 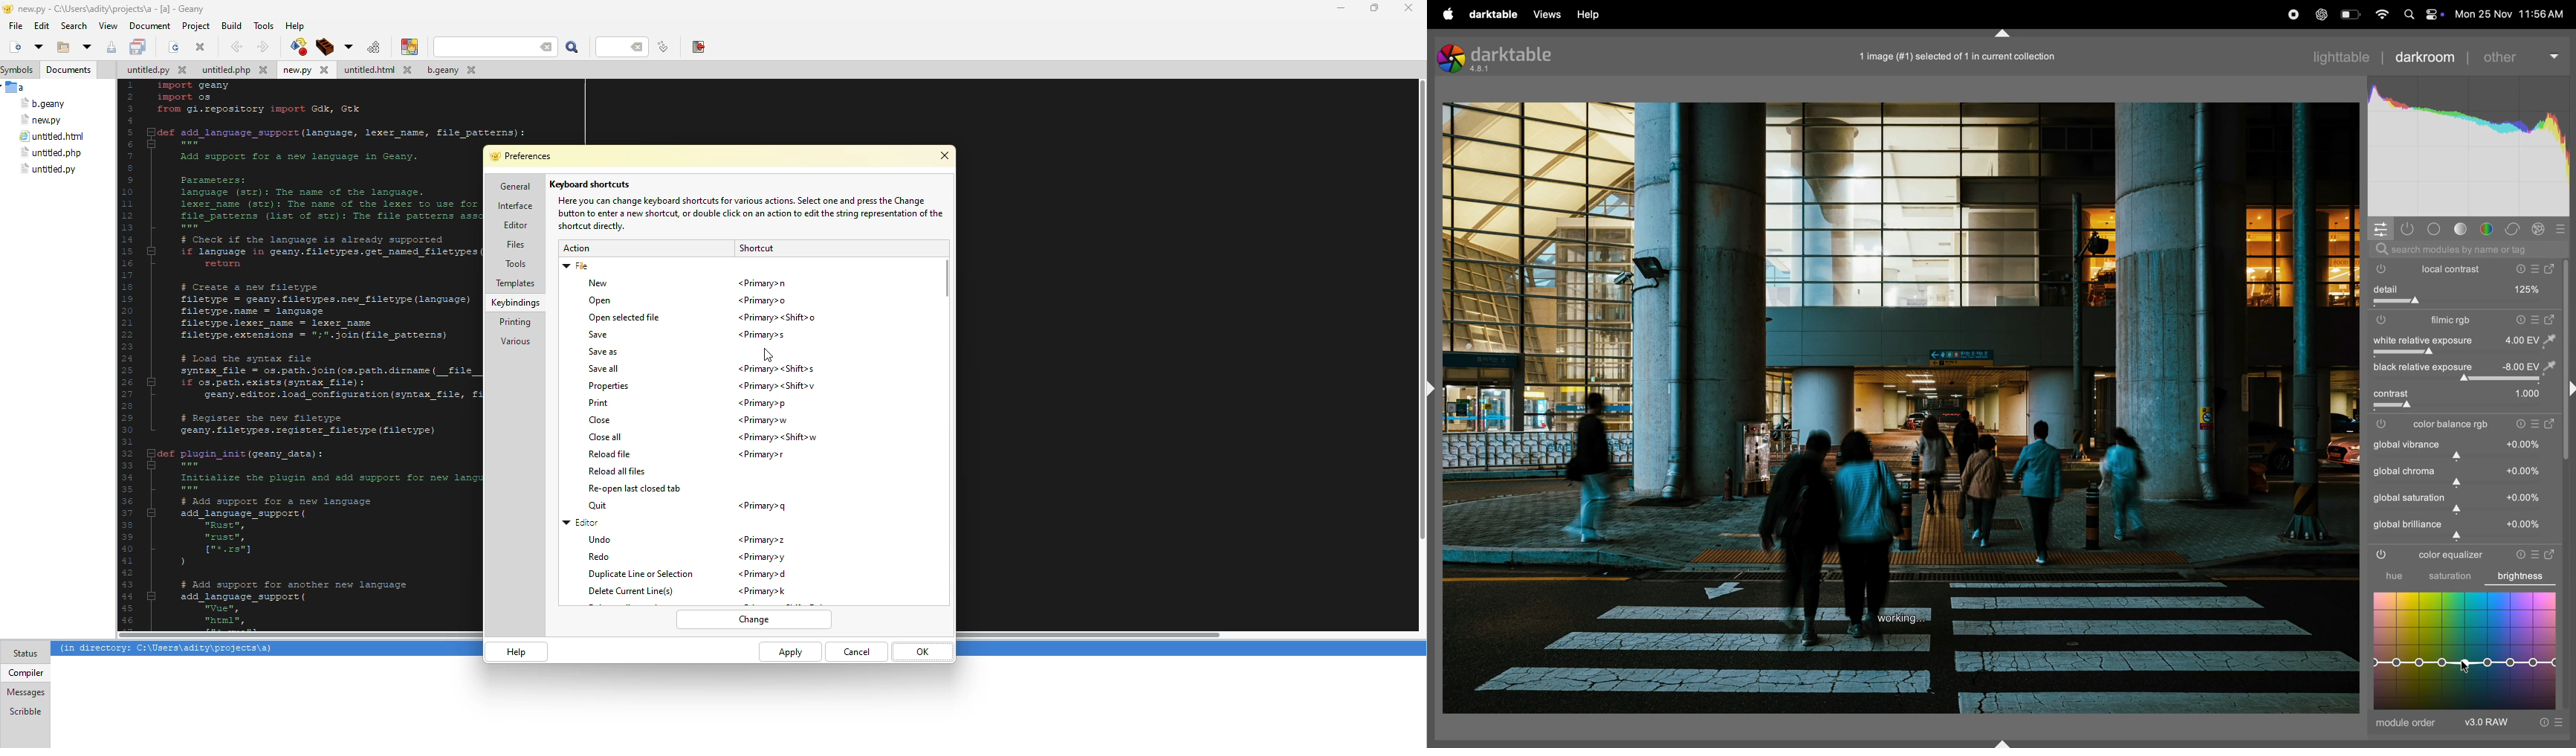 What do you see at coordinates (2382, 14) in the screenshot?
I see `wifi` at bounding box center [2382, 14].